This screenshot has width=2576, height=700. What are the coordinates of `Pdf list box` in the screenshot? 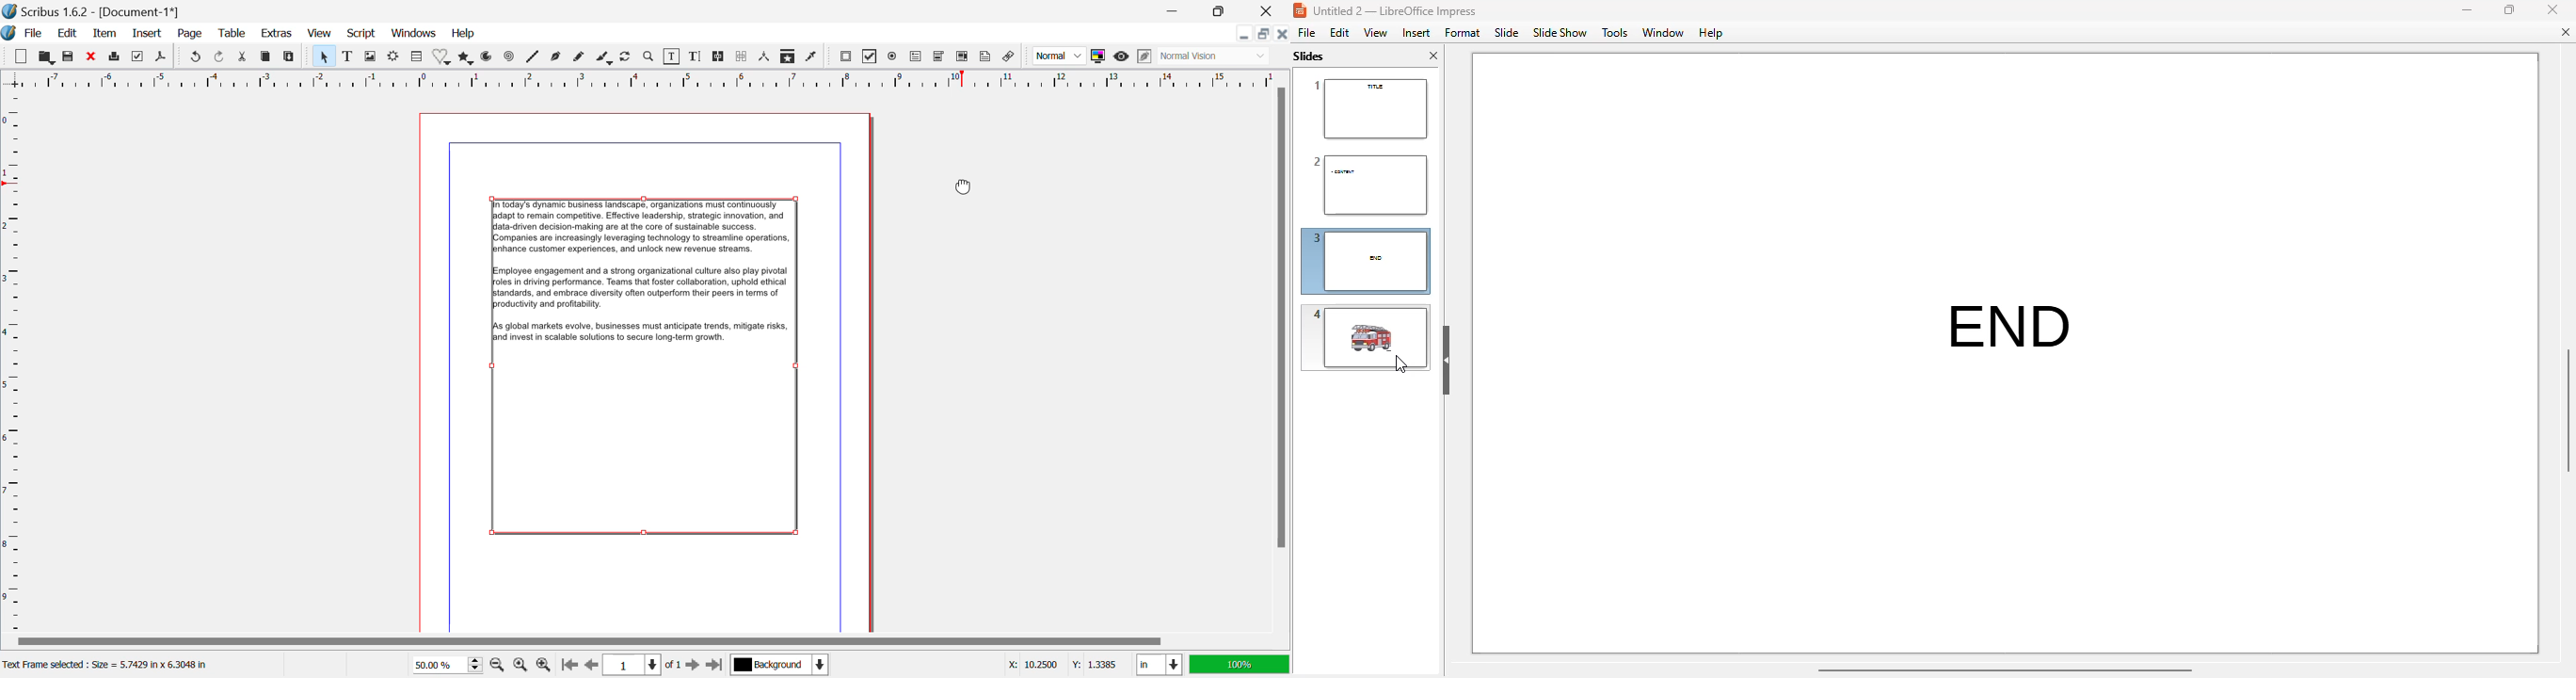 It's located at (964, 57).